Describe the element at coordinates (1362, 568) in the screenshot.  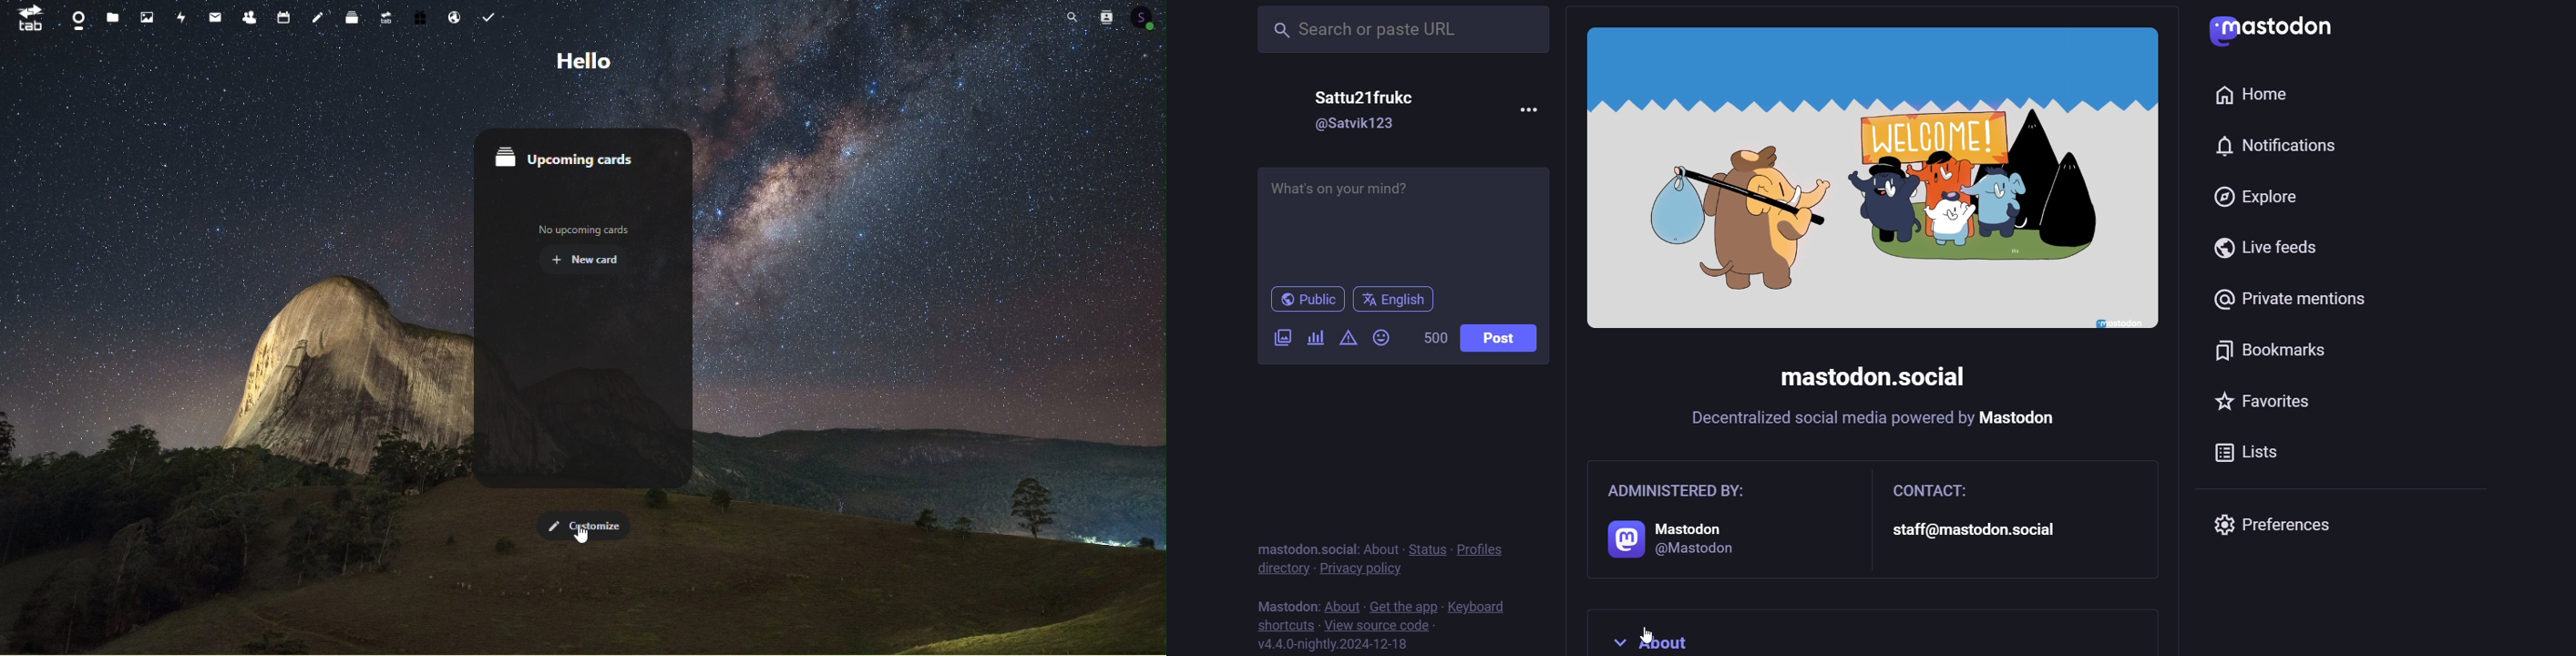
I see `privacy policy` at that location.